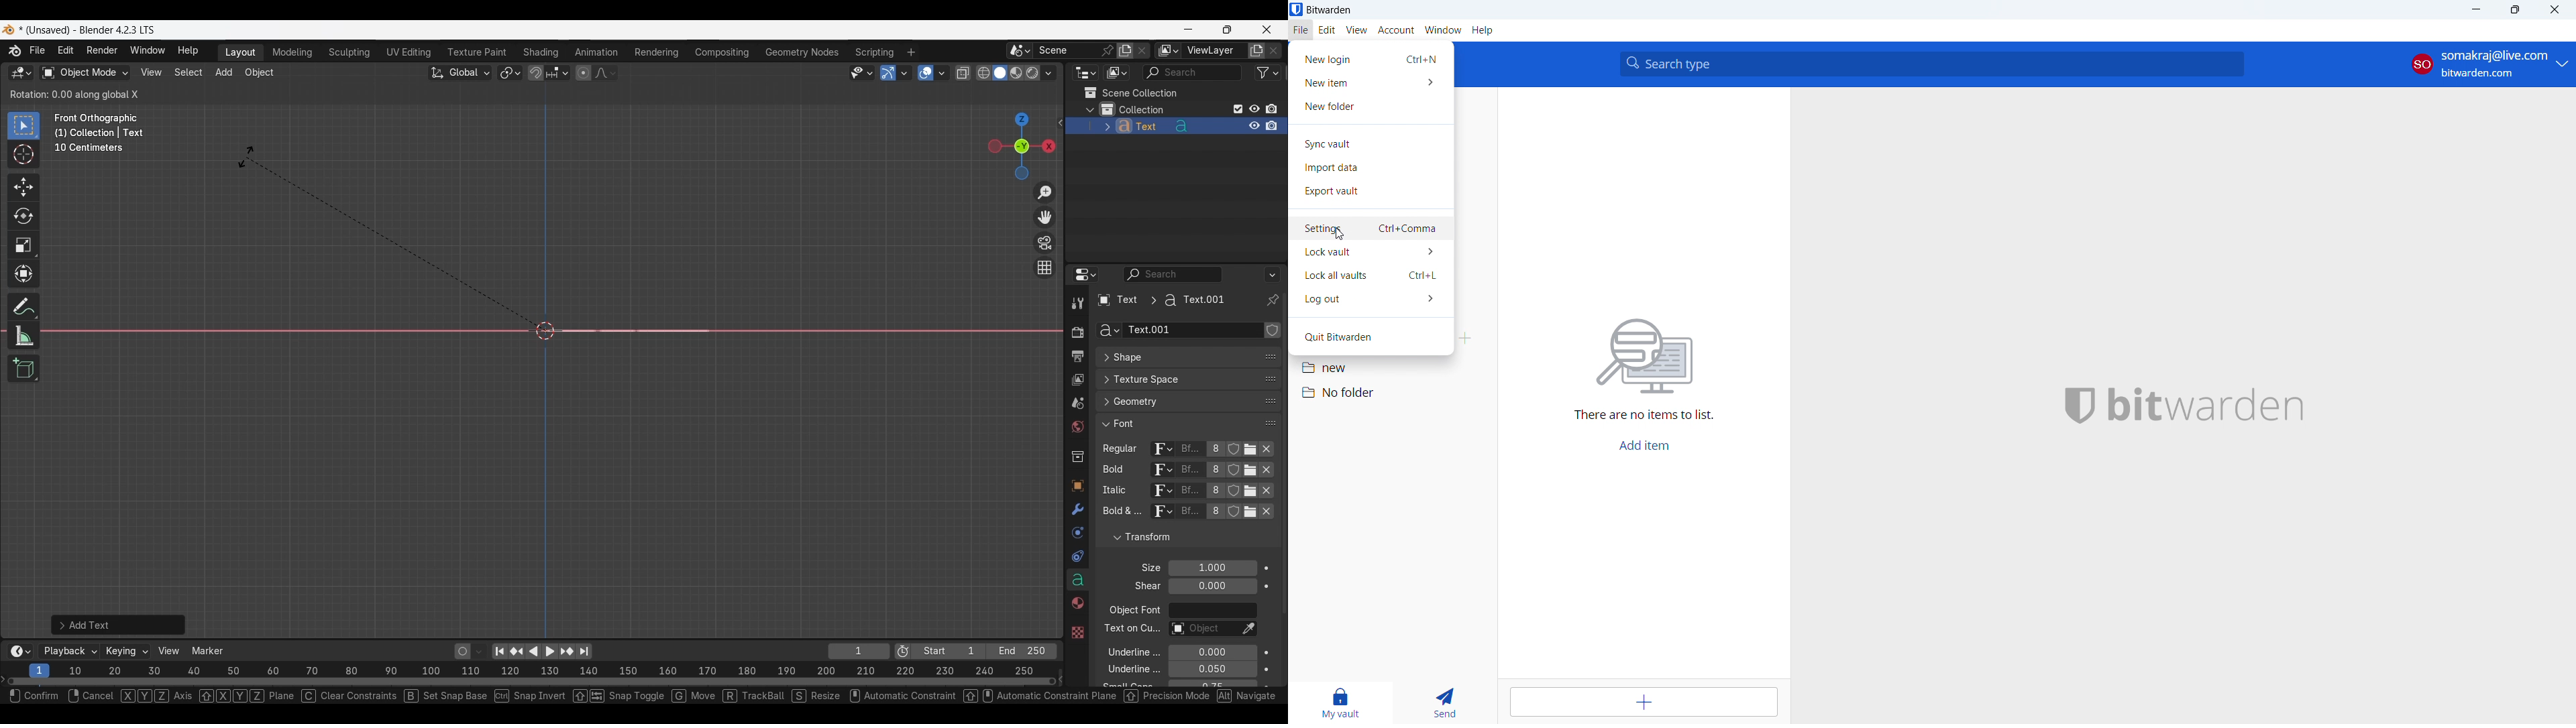 This screenshot has width=2576, height=728. What do you see at coordinates (536, 72) in the screenshot?
I see `Snap during transform` at bounding box center [536, 72].